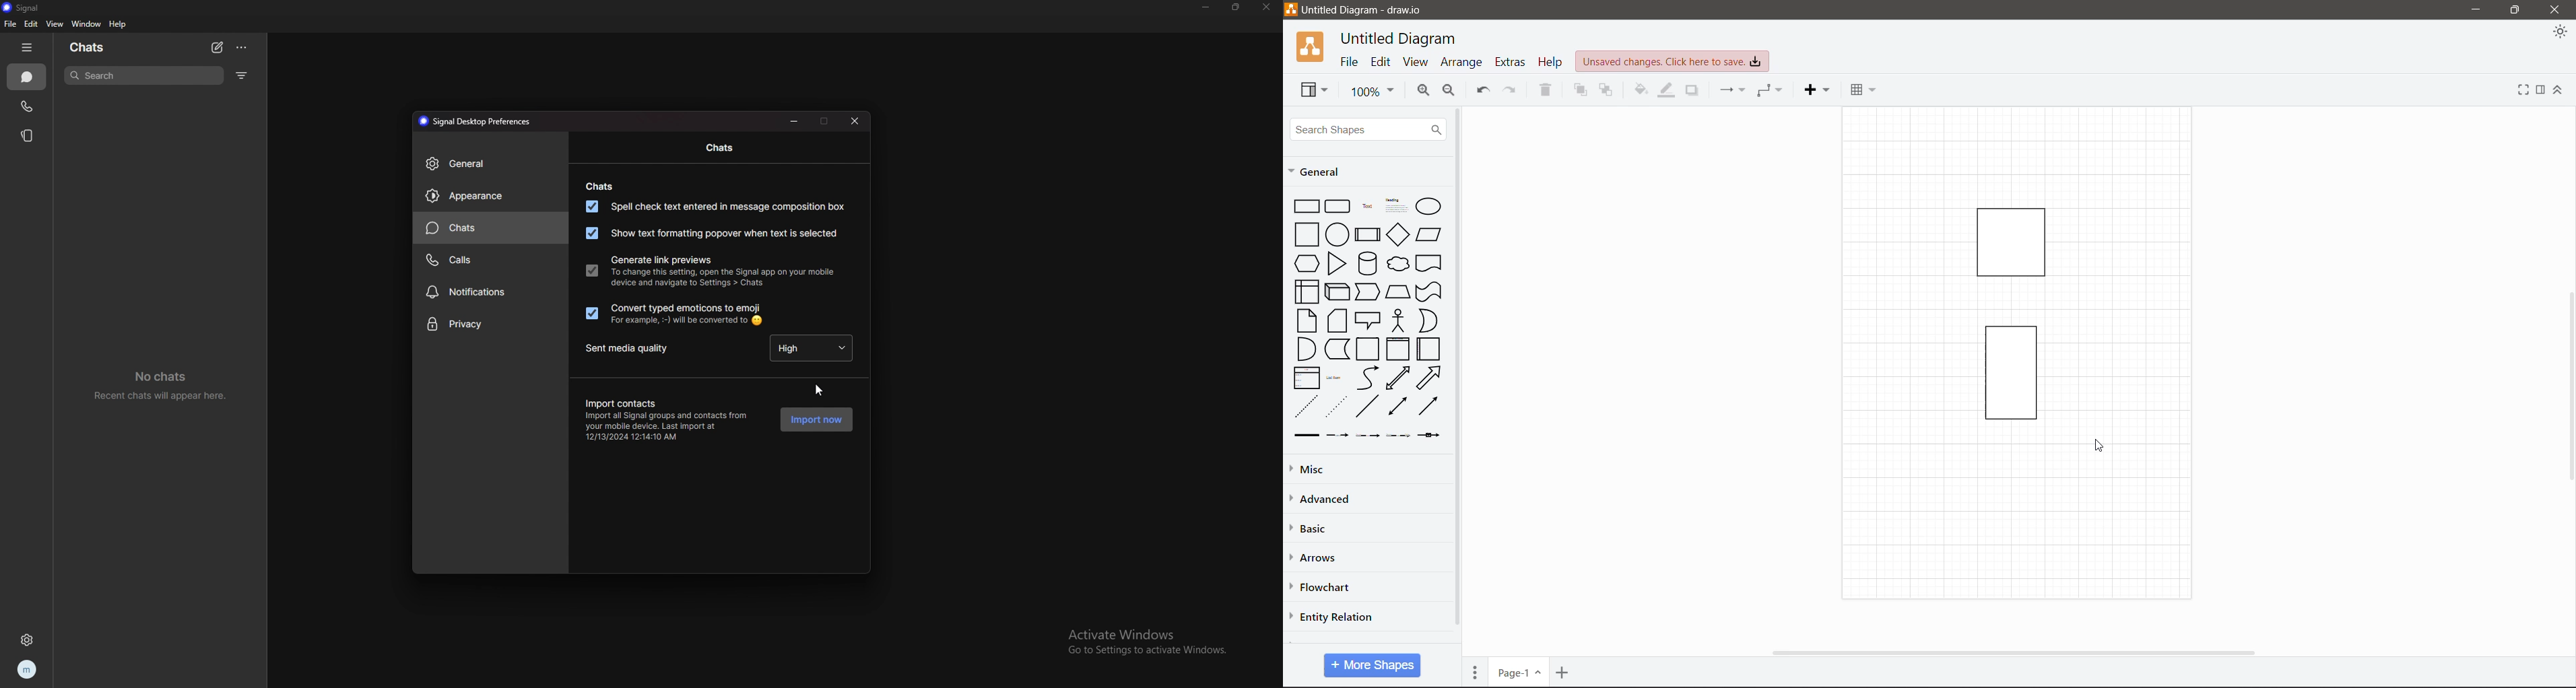 Image resolution: width=2576 pixels, height=700 pixels. I want to click on appearance, so click(490, 196).